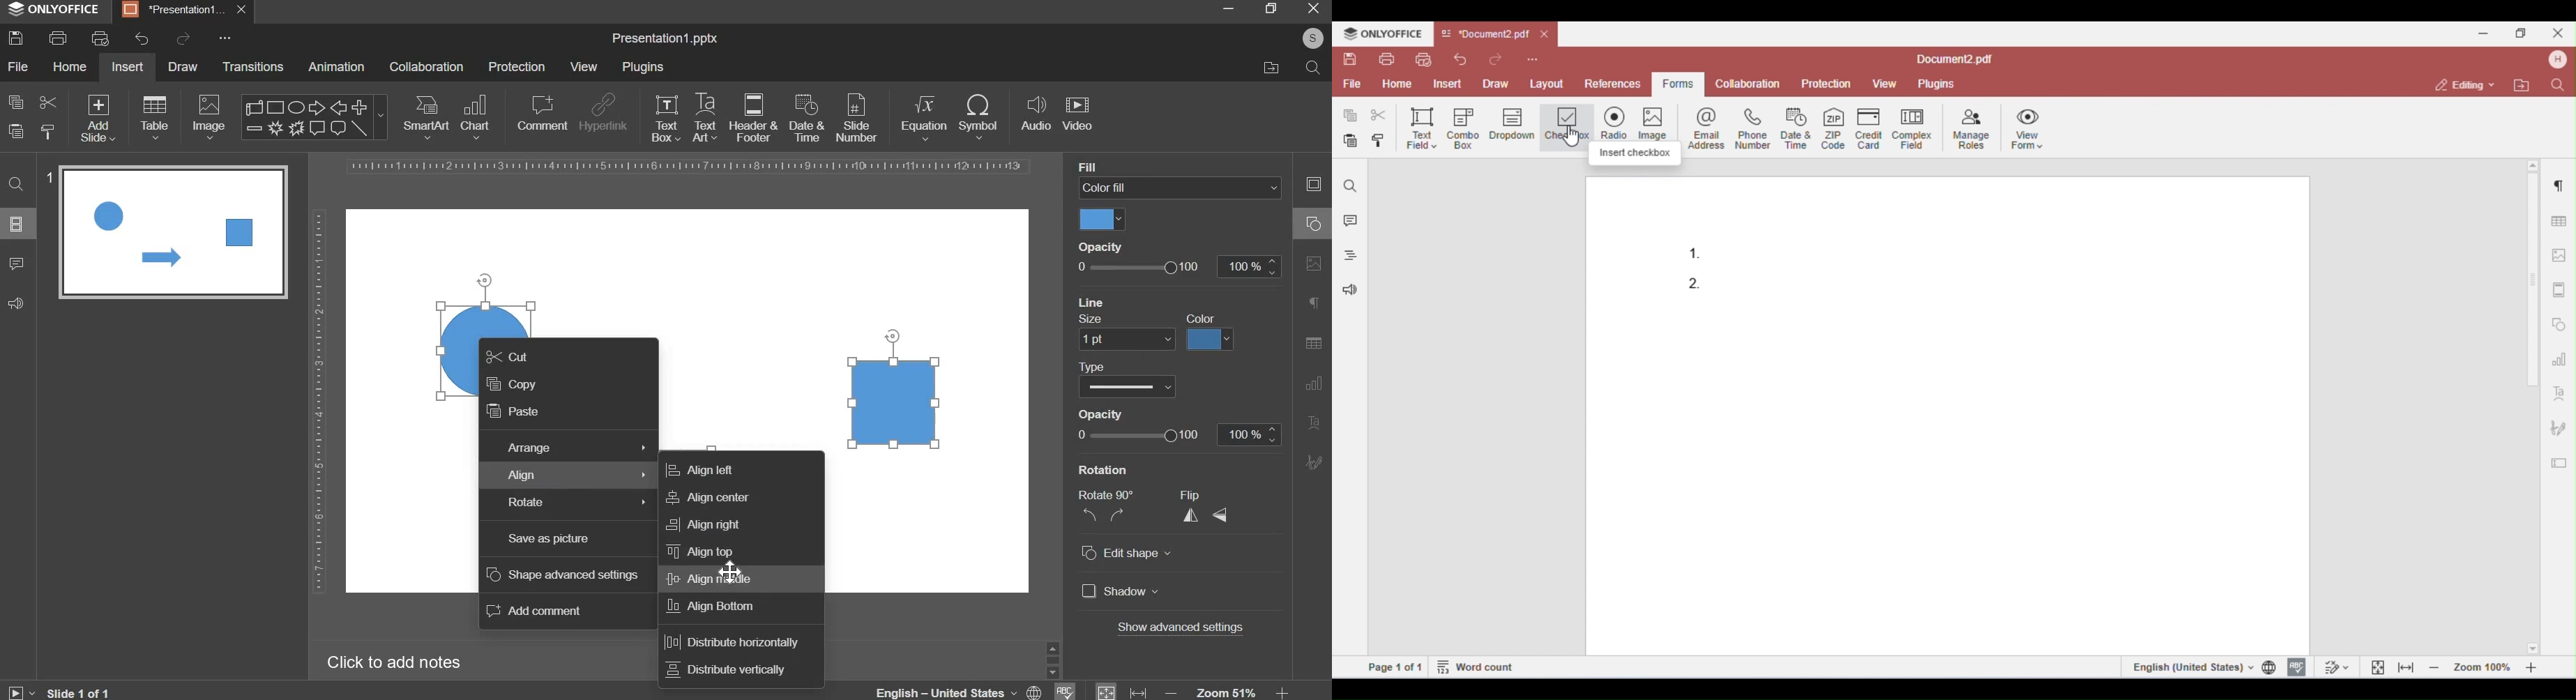 Image resolution: width=2576 pixels, height=700 pixels. What do you see at coordinates (155, 116) in the screenshot?
I see `table` at bounding box center [155, 116].